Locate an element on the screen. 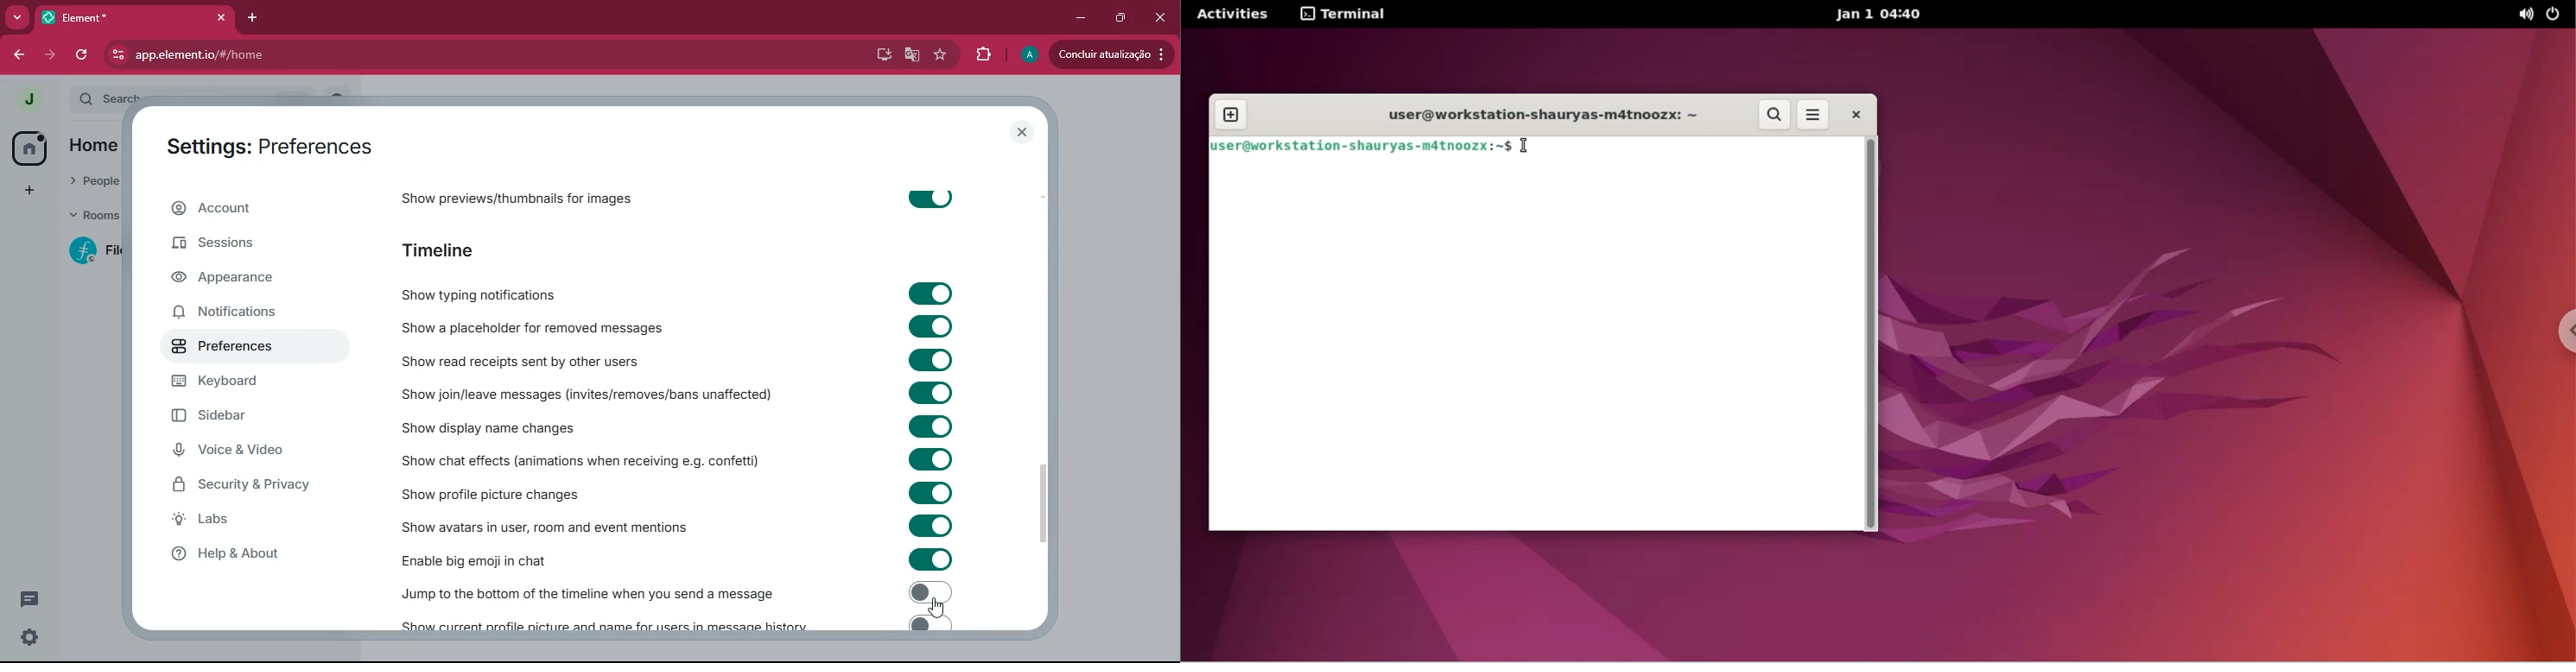  appearance is located at coordinates (244, 278).